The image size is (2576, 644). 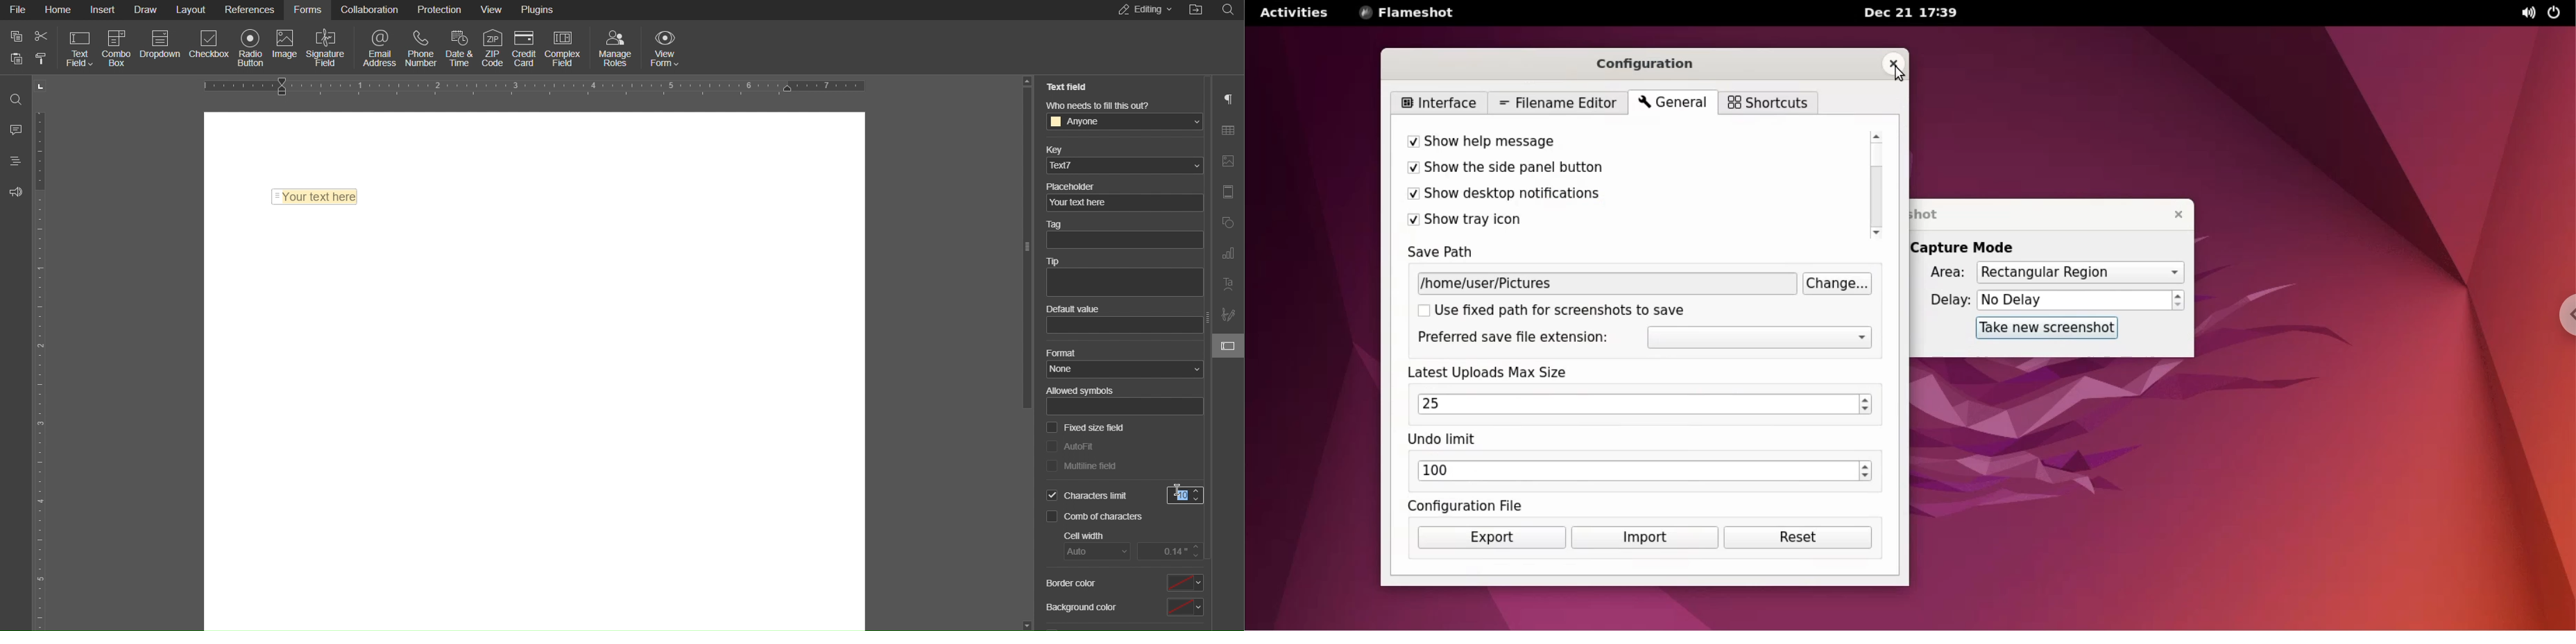 What do you see at coordinates (1082, 466) in the screenshot?
I see `Multiline Field` at bounding box center [1082, 466].